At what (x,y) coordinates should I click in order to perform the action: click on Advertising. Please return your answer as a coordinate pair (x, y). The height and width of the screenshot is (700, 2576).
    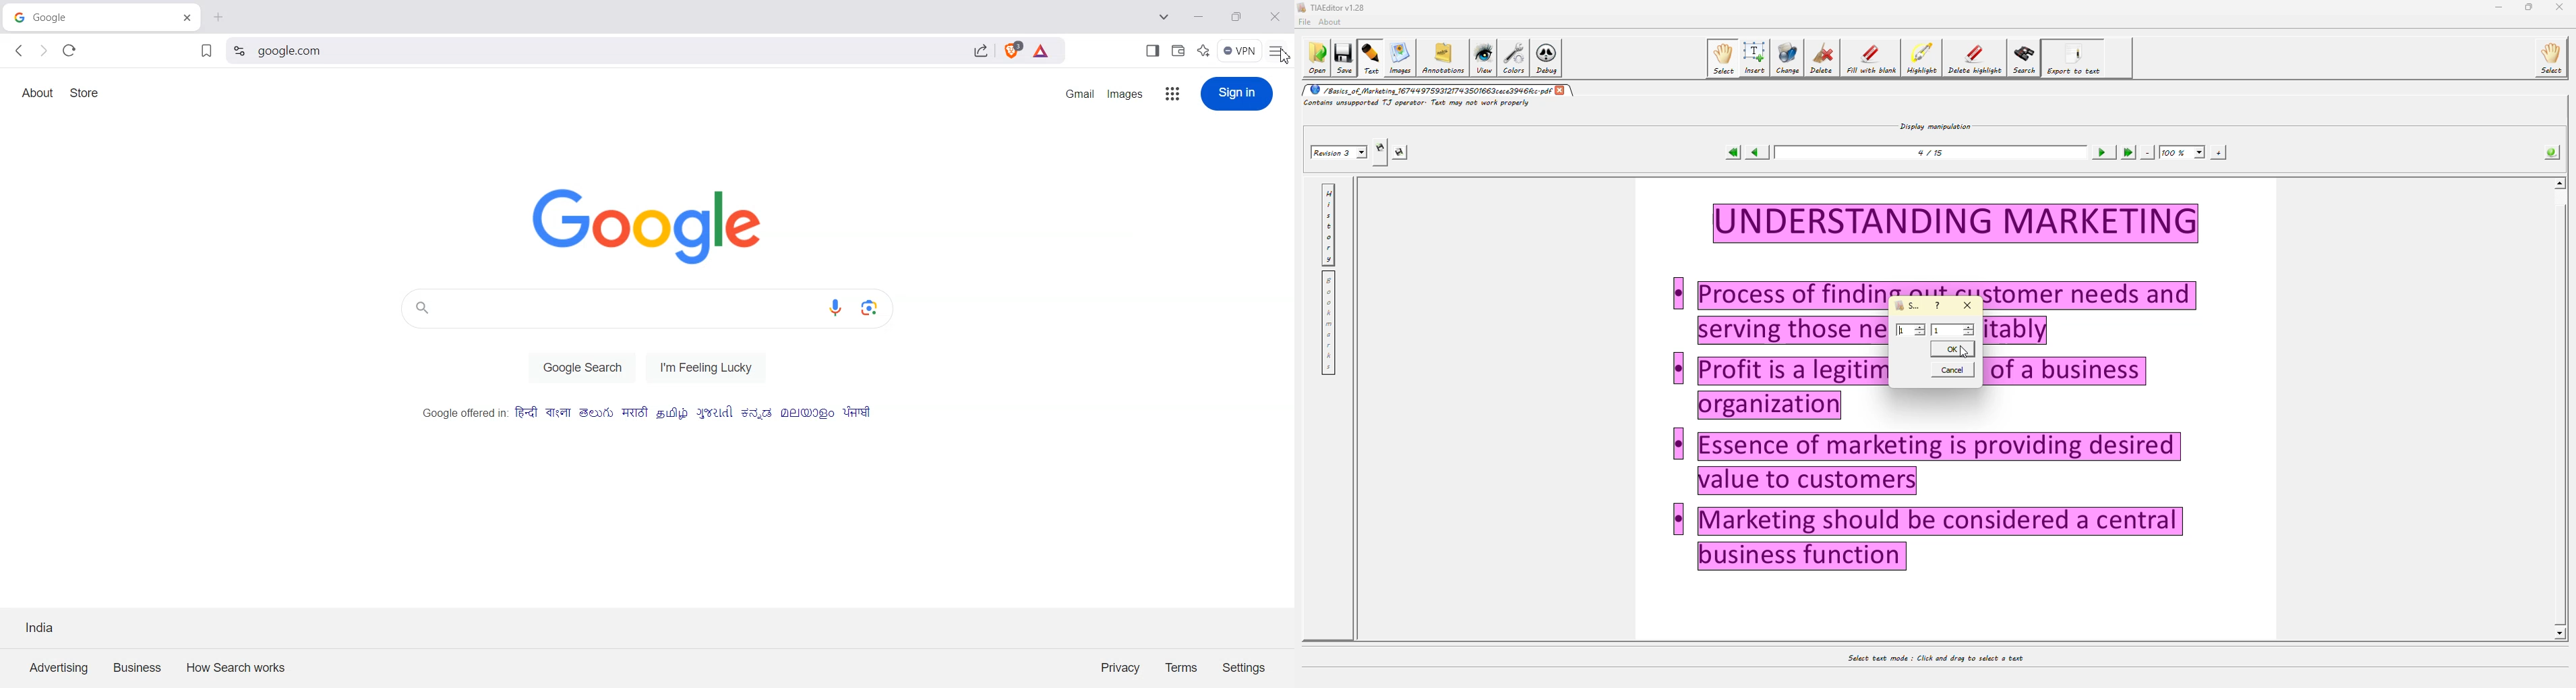
    Looking at the image, I should click on (59, 666).